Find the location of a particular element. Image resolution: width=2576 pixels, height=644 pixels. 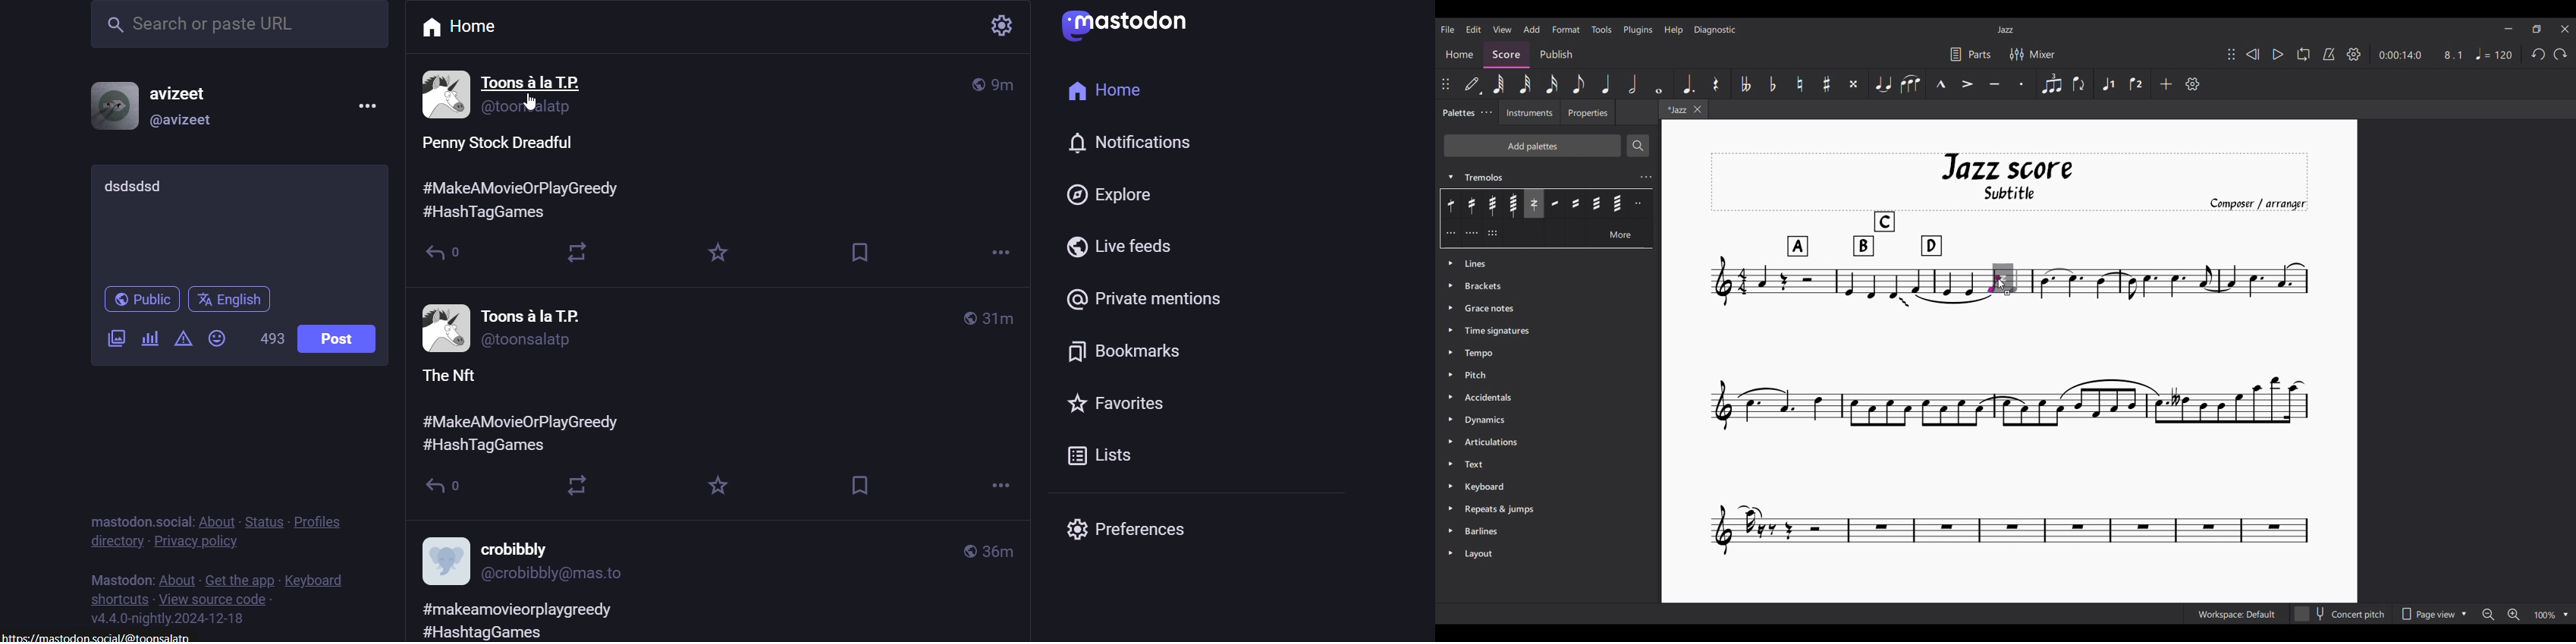

 is located at coordinates (999, 485).